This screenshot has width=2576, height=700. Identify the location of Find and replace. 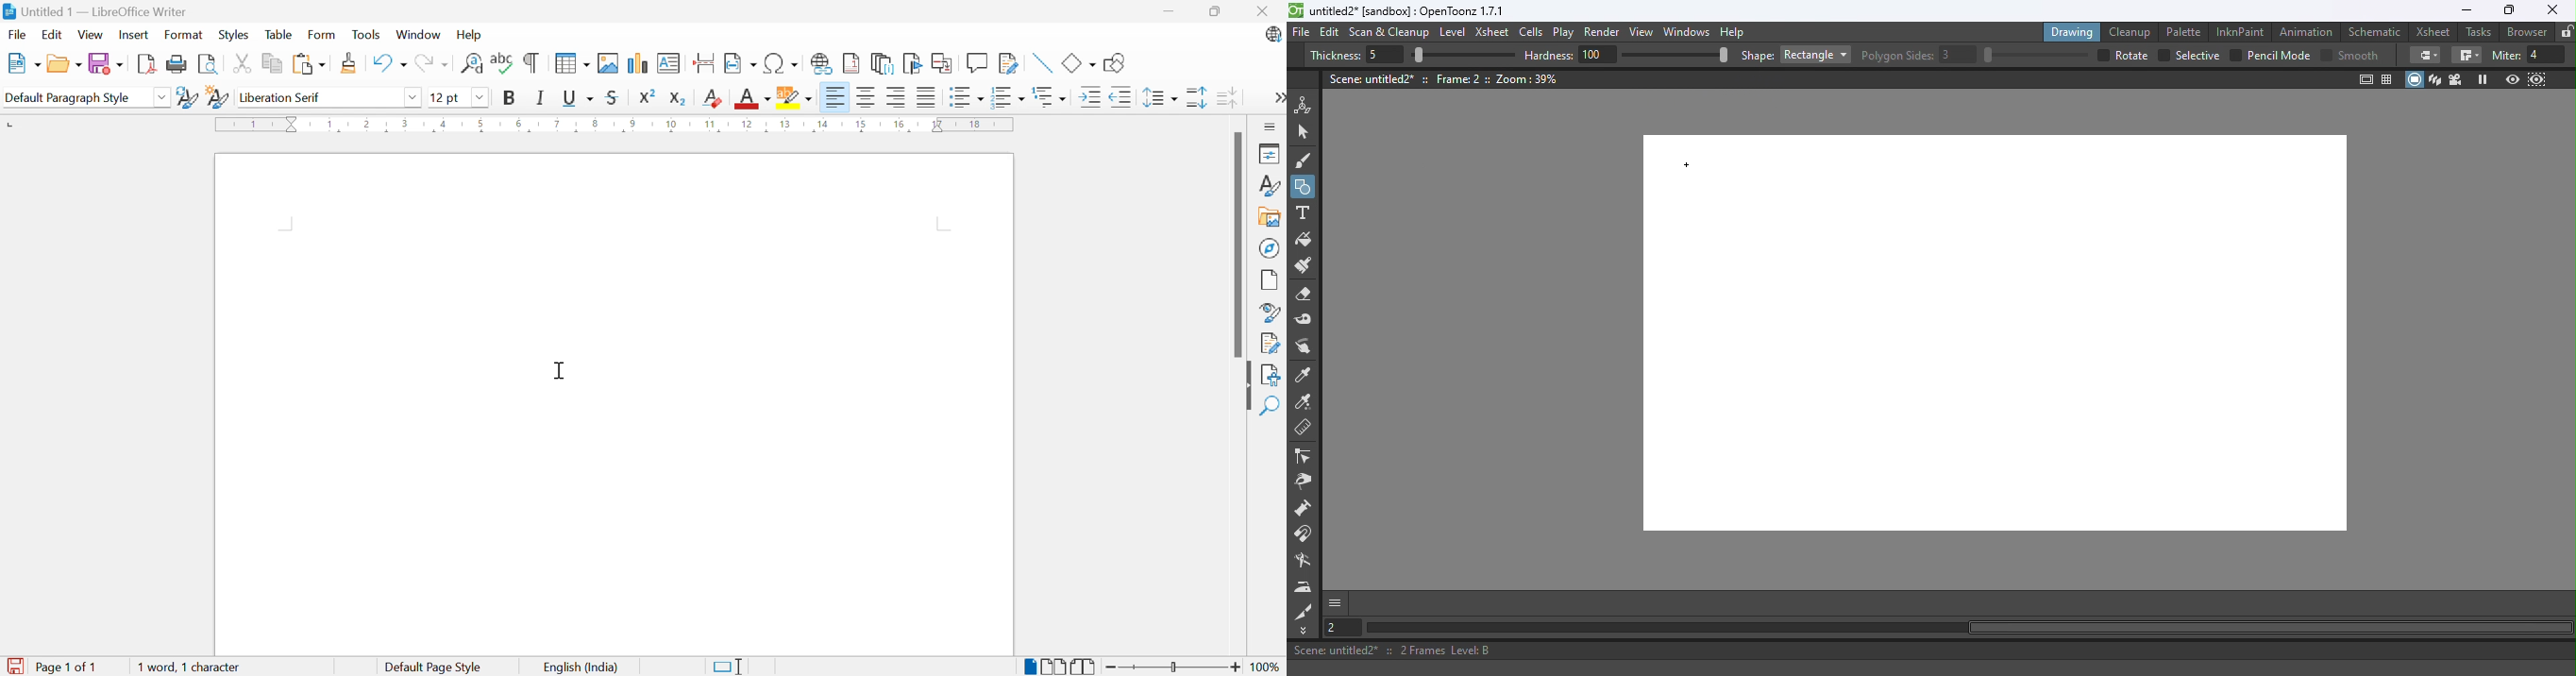
(473, 64).